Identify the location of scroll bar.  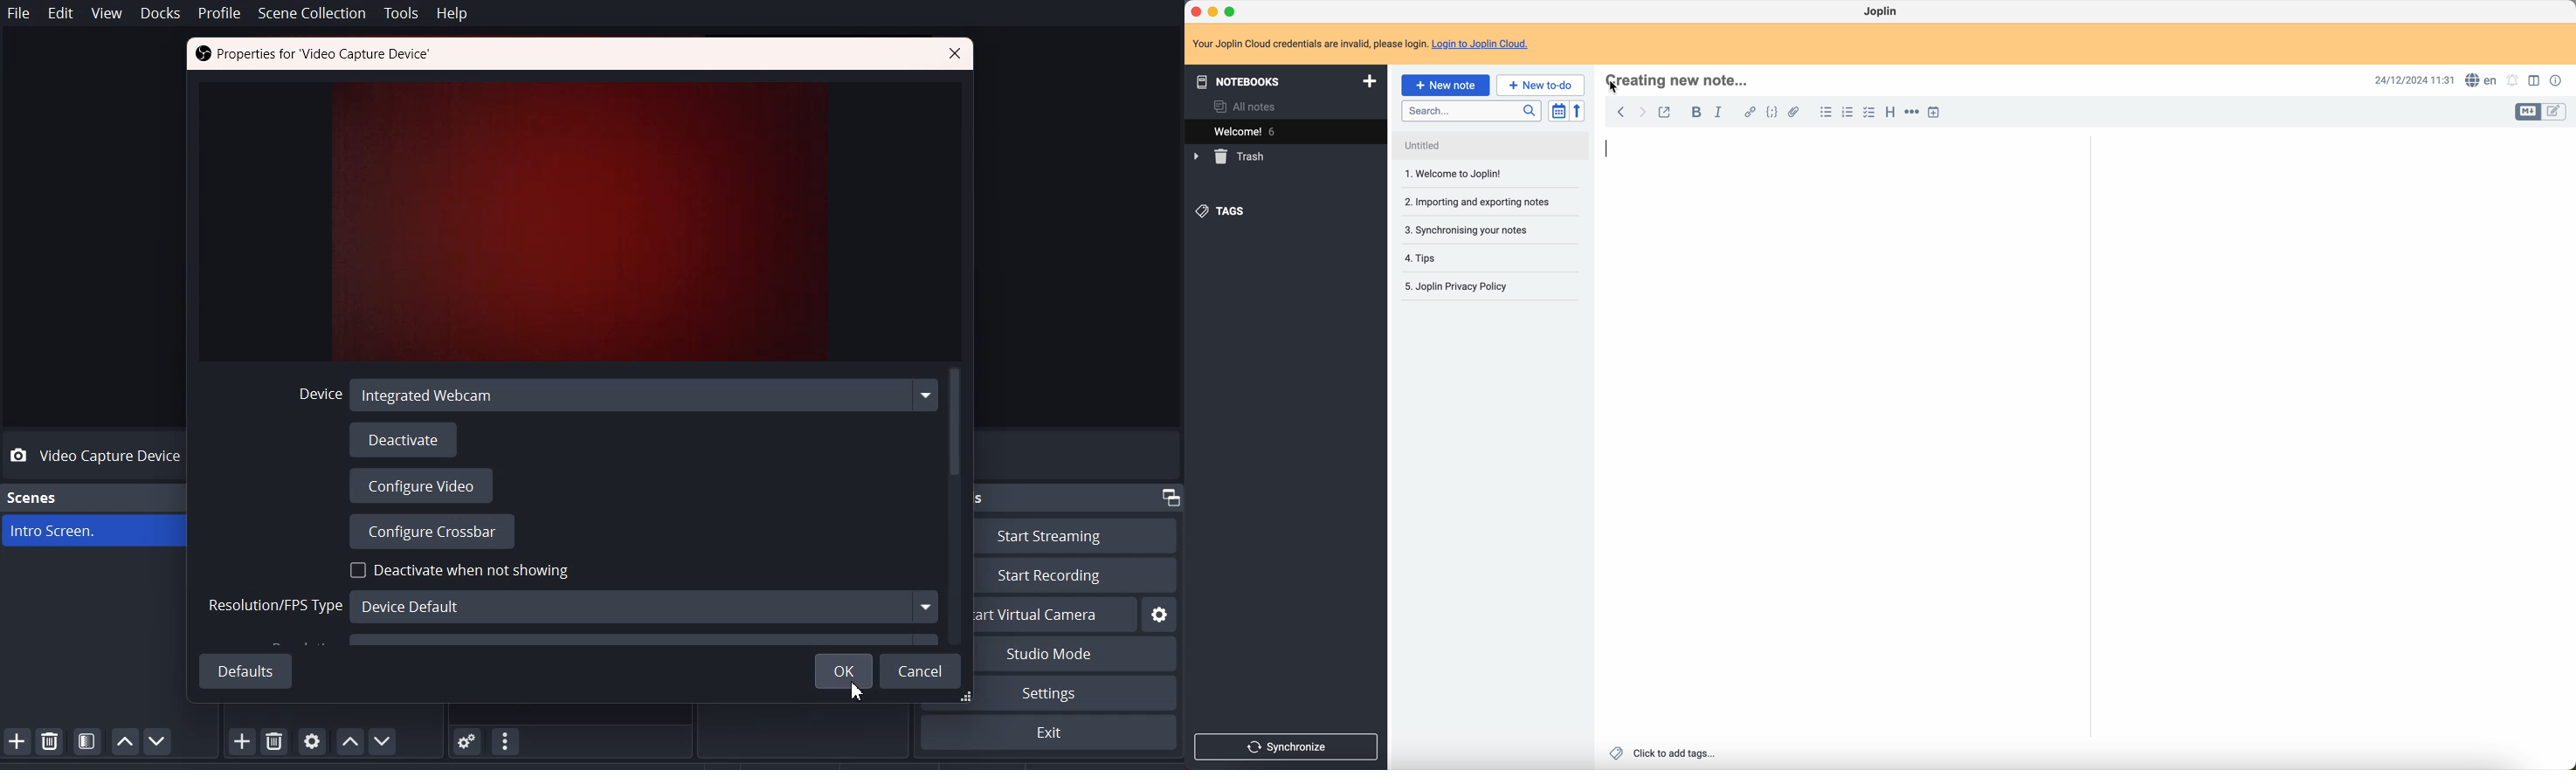
(2085, 214).